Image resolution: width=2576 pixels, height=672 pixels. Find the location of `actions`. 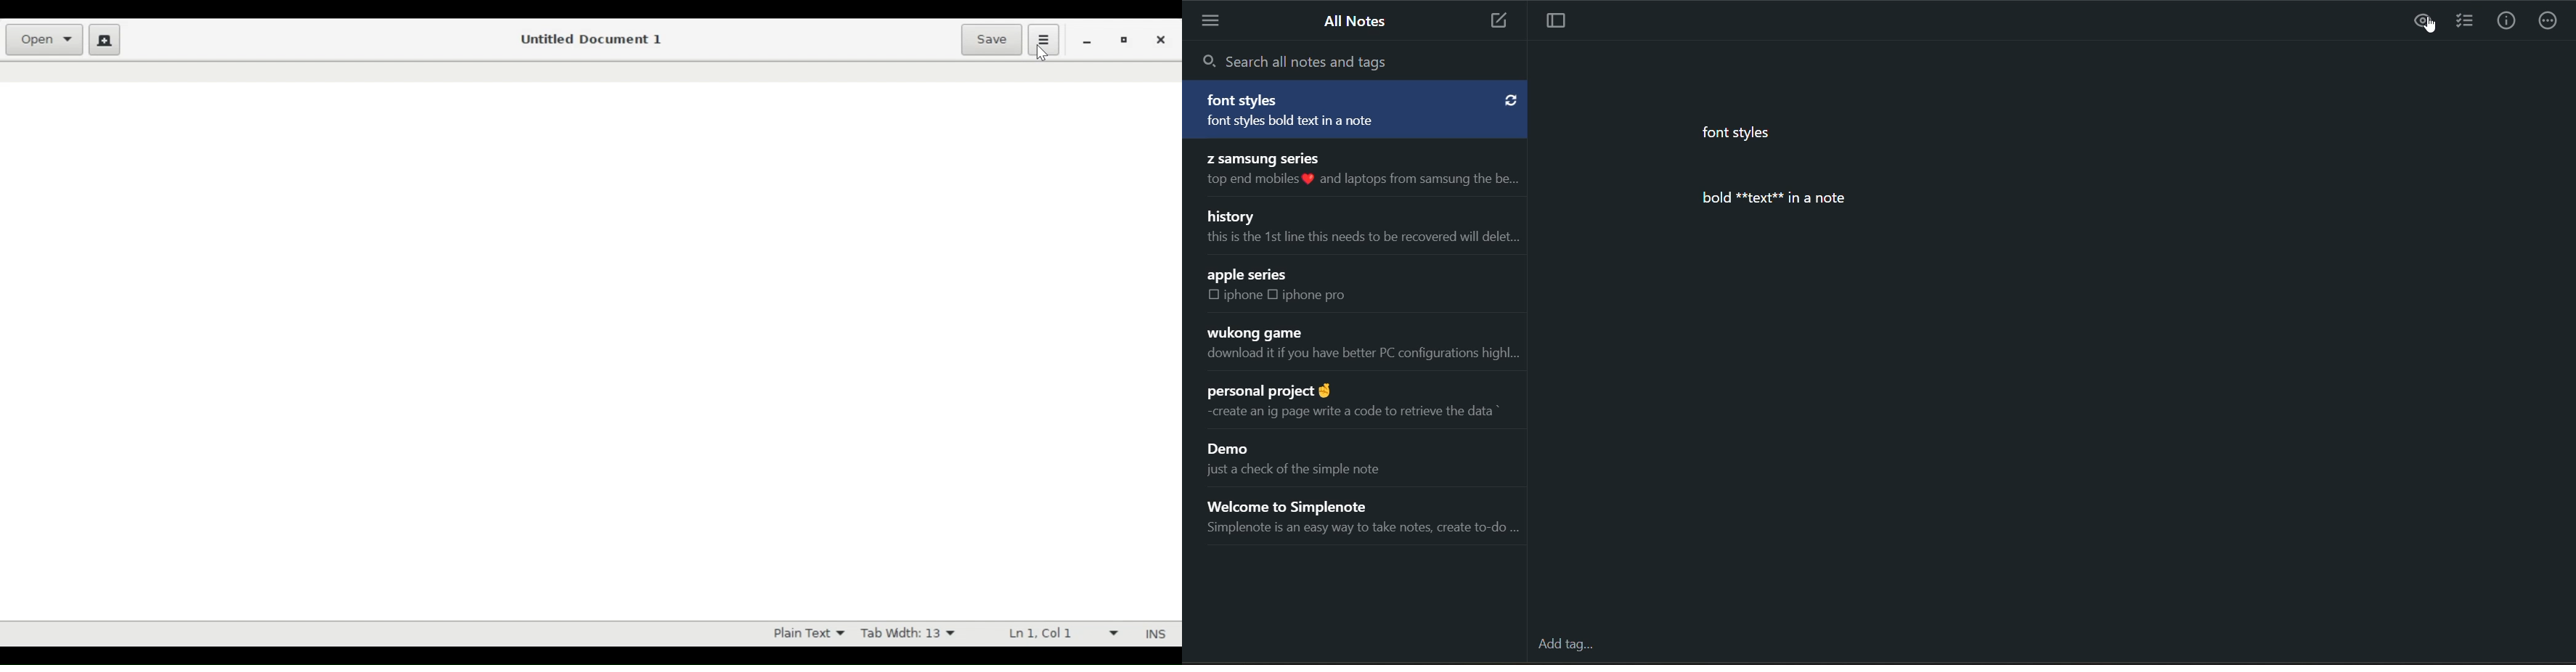

actions is located at coordinates (2548, 23).